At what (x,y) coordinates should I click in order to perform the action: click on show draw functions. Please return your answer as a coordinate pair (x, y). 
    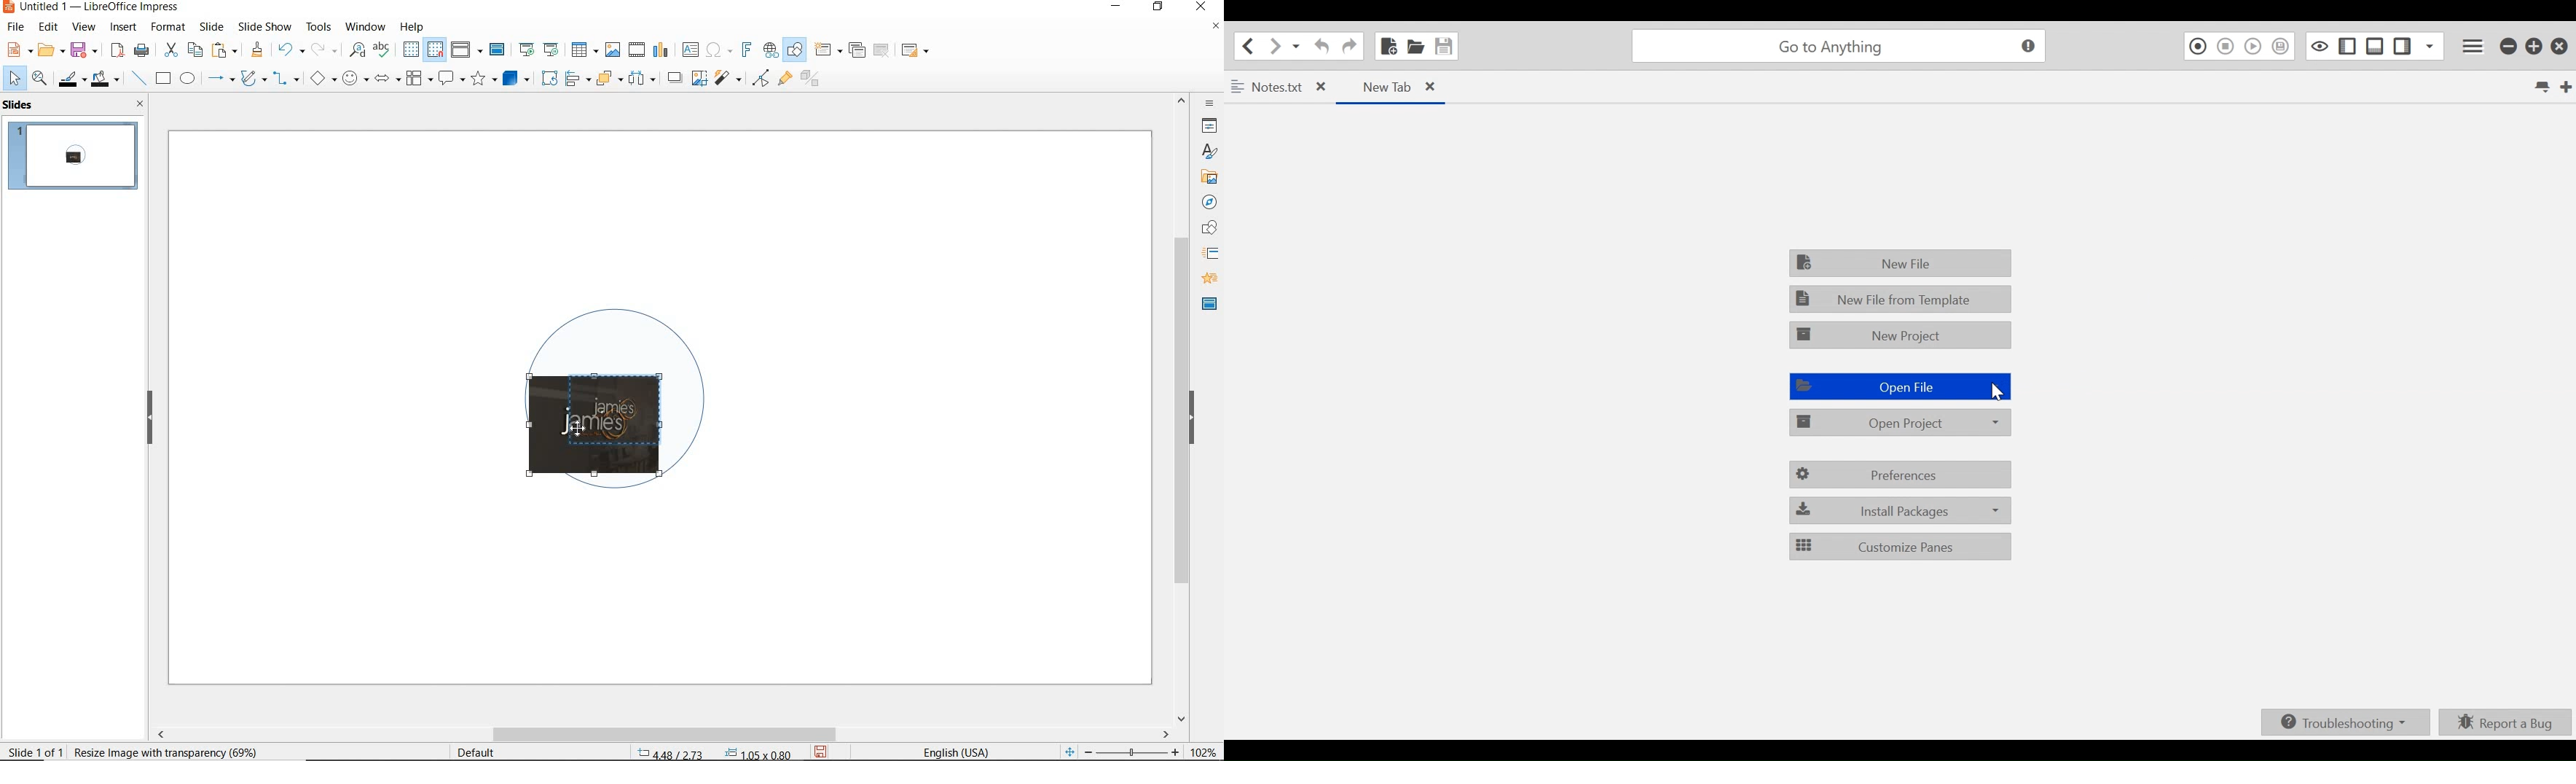
    Looking at the image, I should click on (795, 50).